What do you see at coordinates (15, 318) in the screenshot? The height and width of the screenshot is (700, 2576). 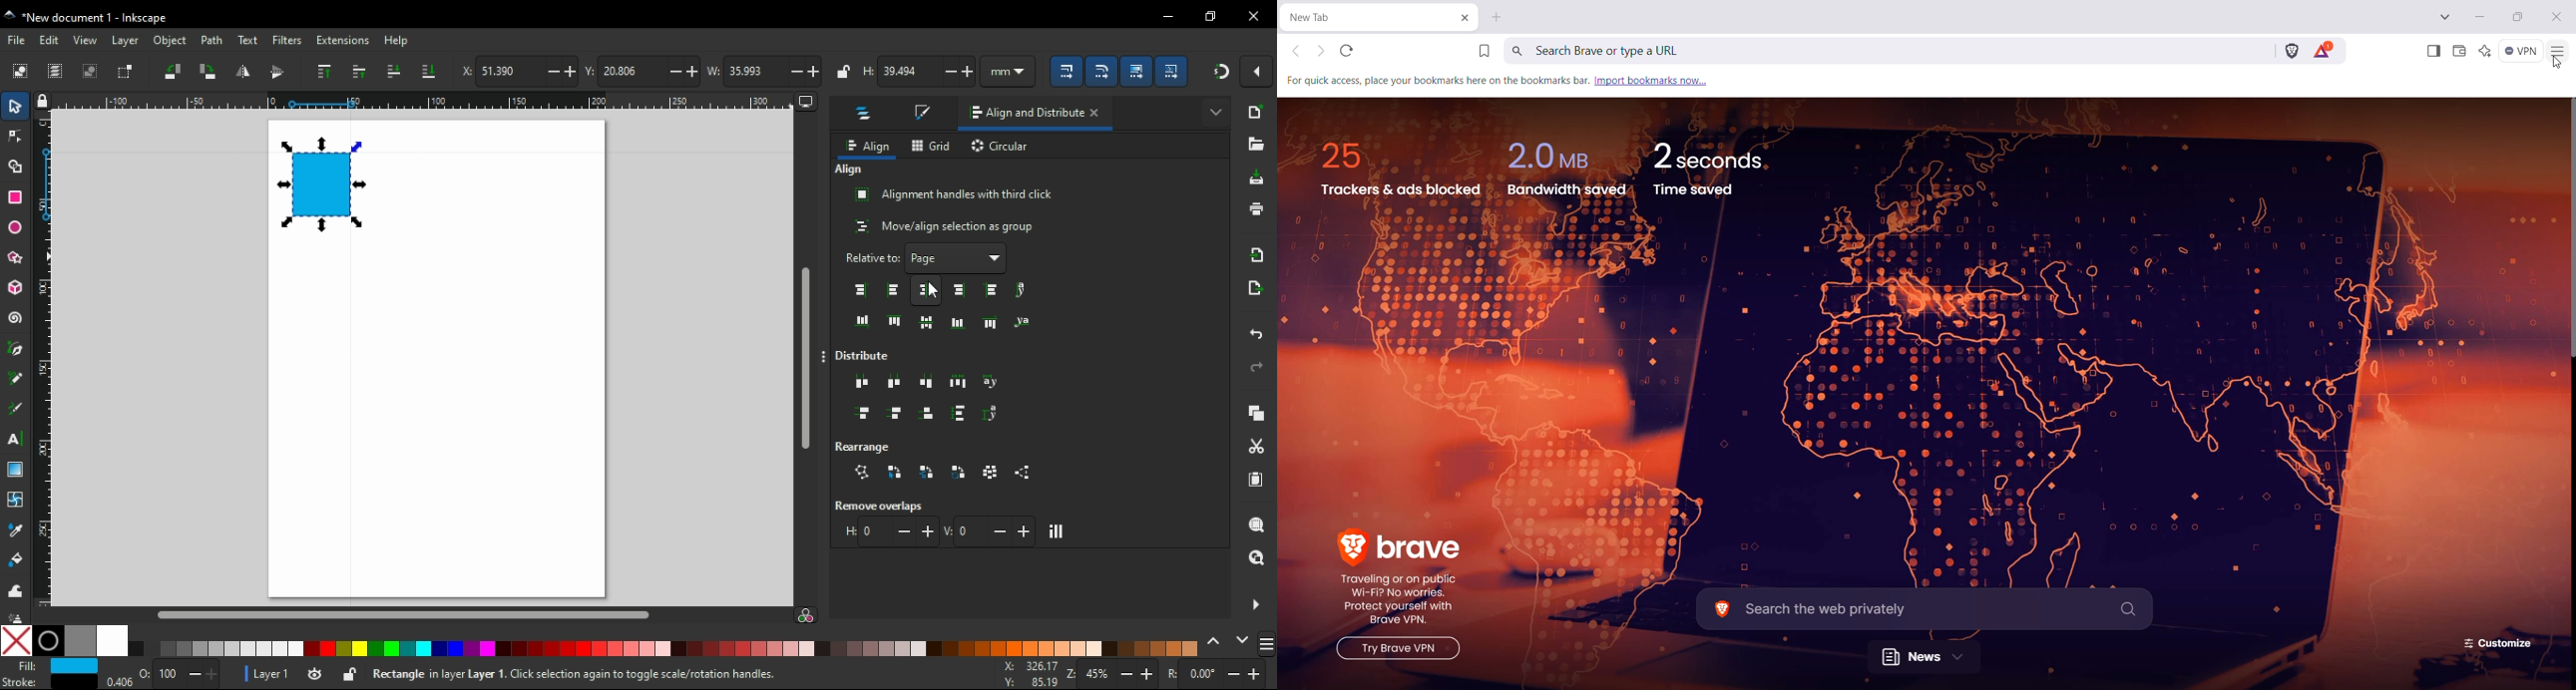 I see `spiral tool` at bounding box center [15, 318].